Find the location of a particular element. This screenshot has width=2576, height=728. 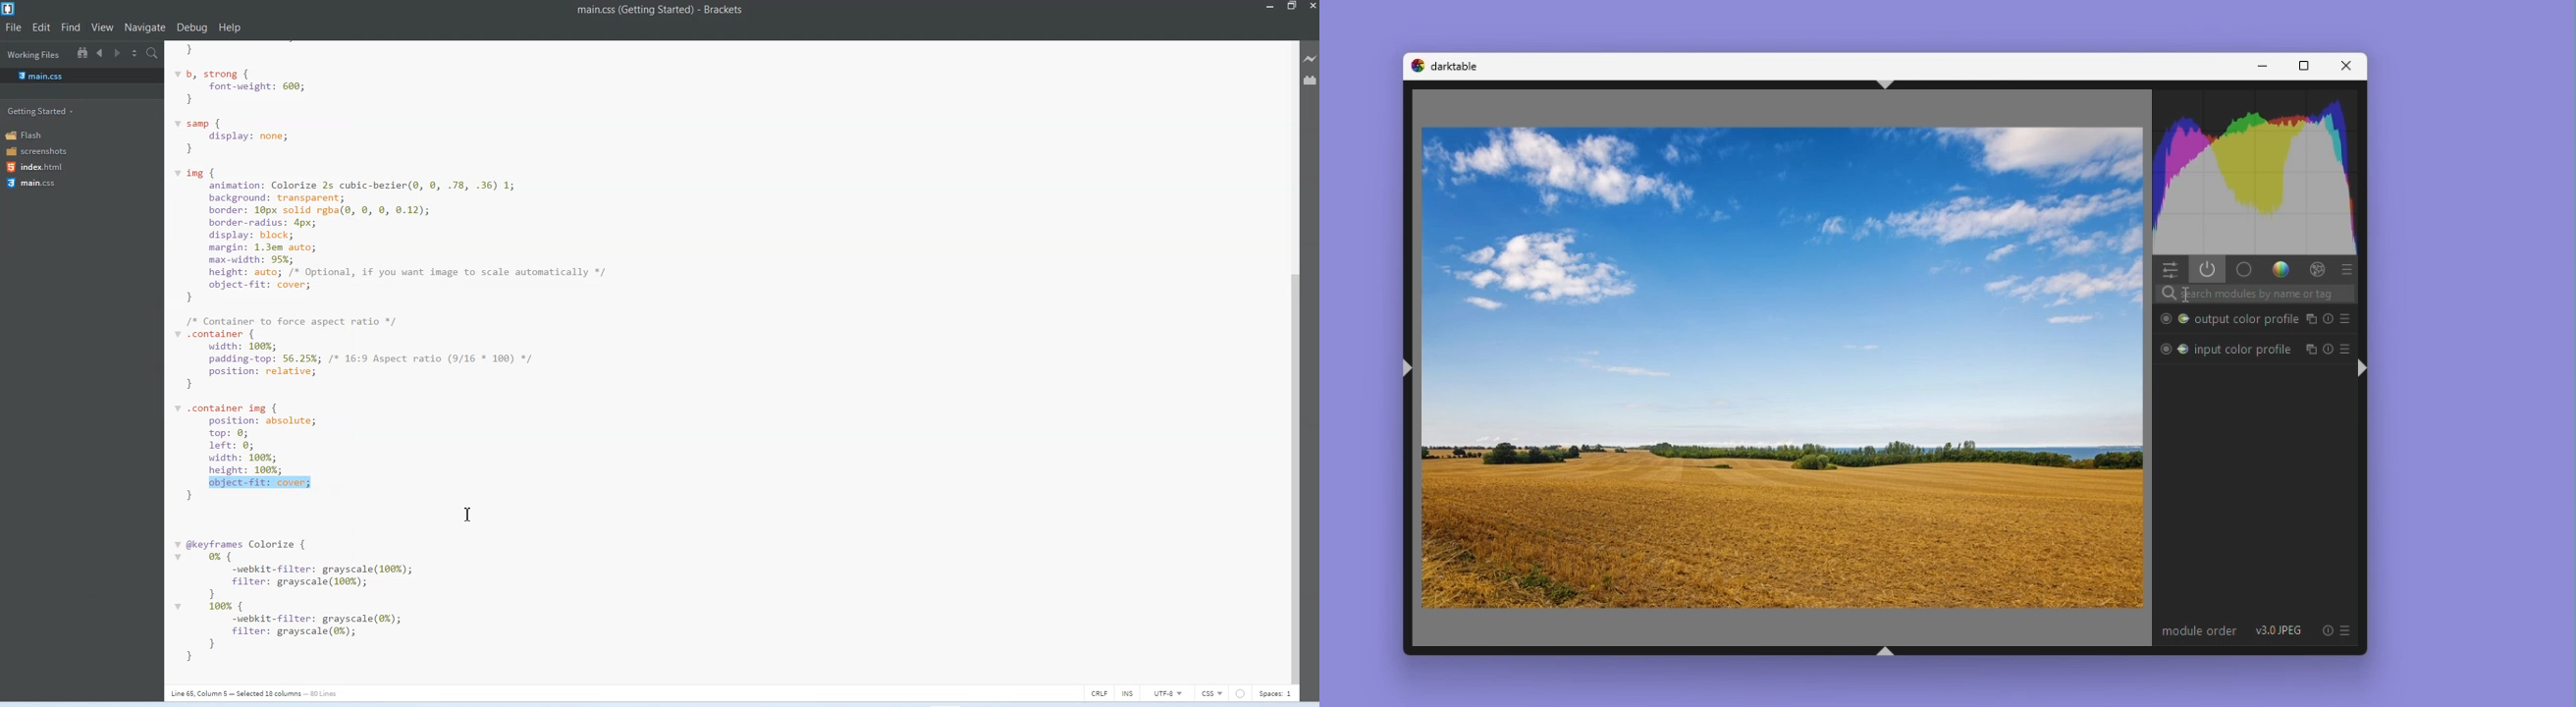

preset is located at coordinates (2346, 320).